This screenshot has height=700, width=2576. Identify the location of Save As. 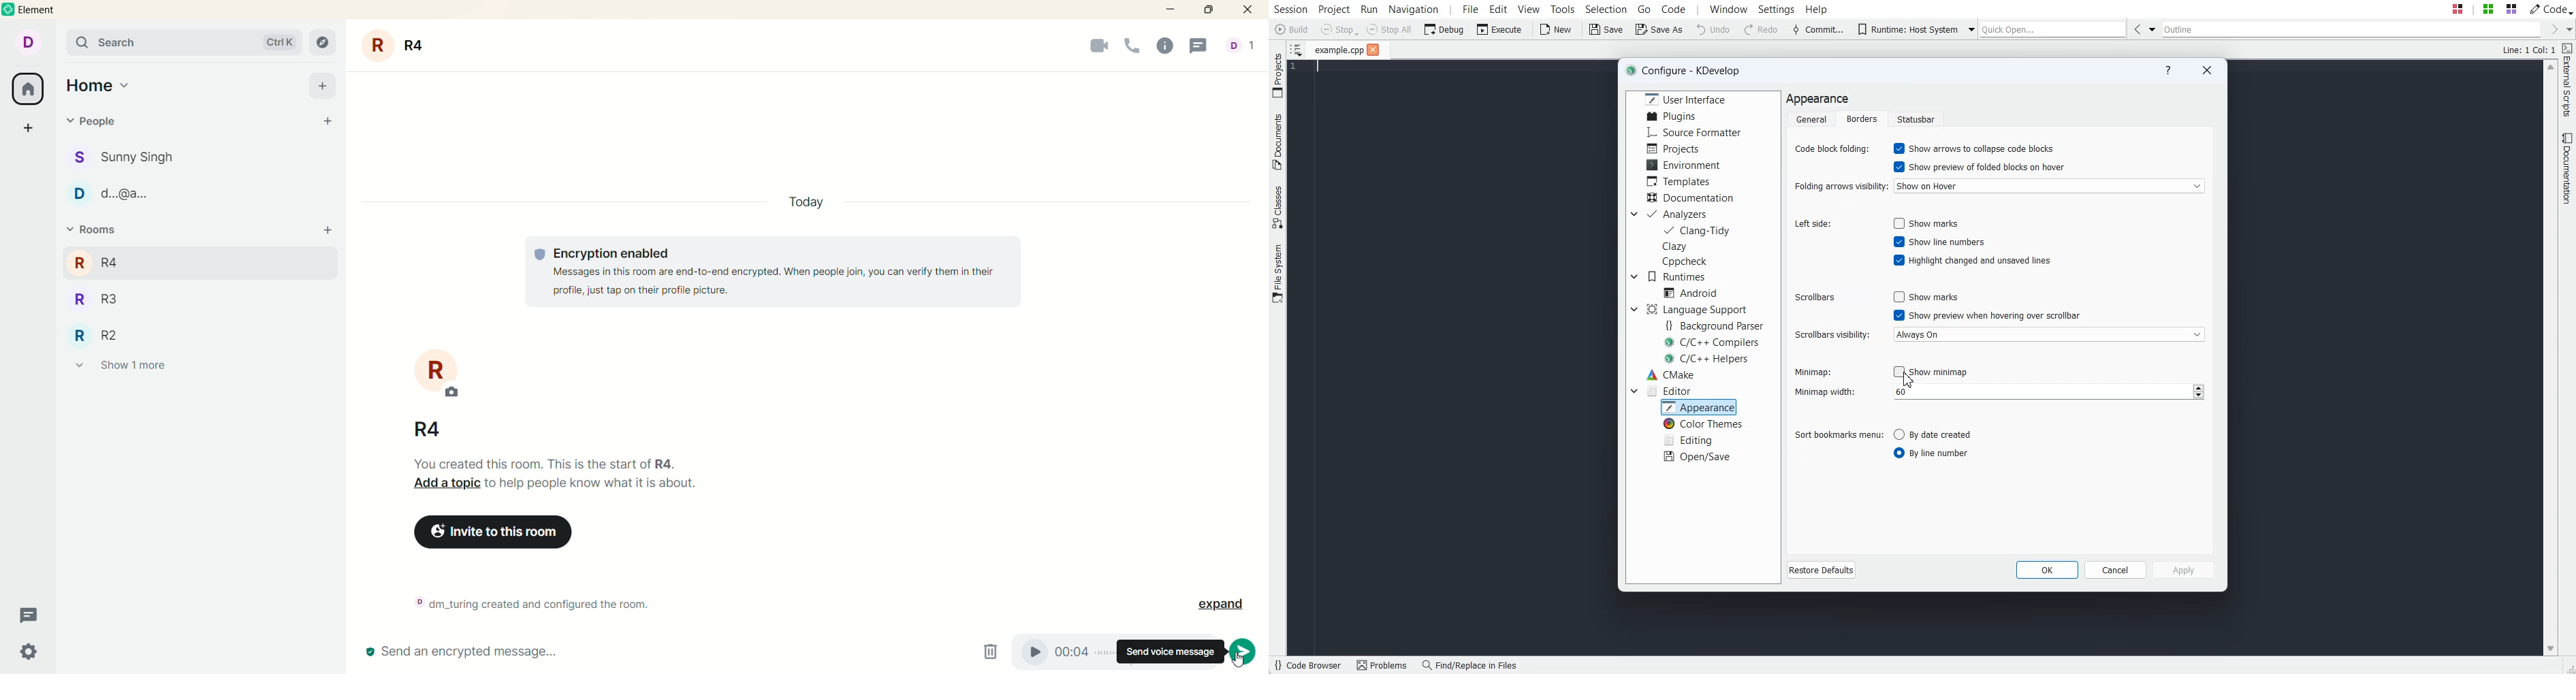
(1657, 29).